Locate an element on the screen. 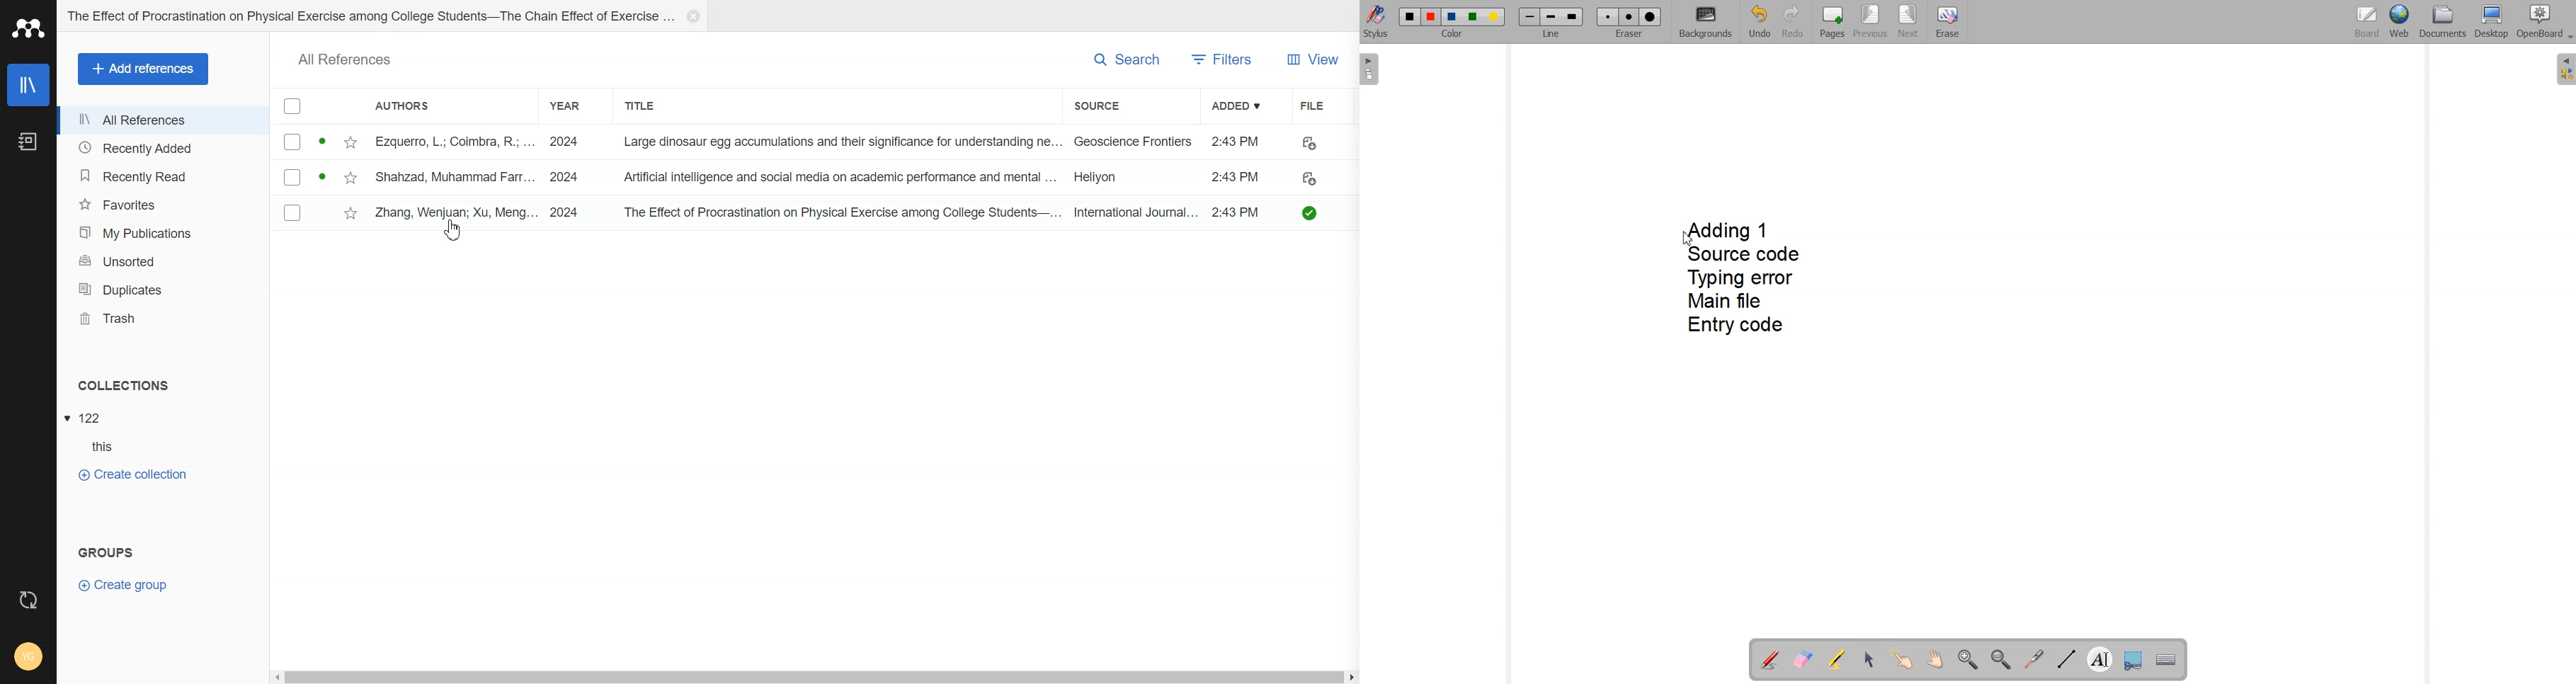 The image size is (2576, 700). Select and modify objects is located at coordinates (1869, 659).